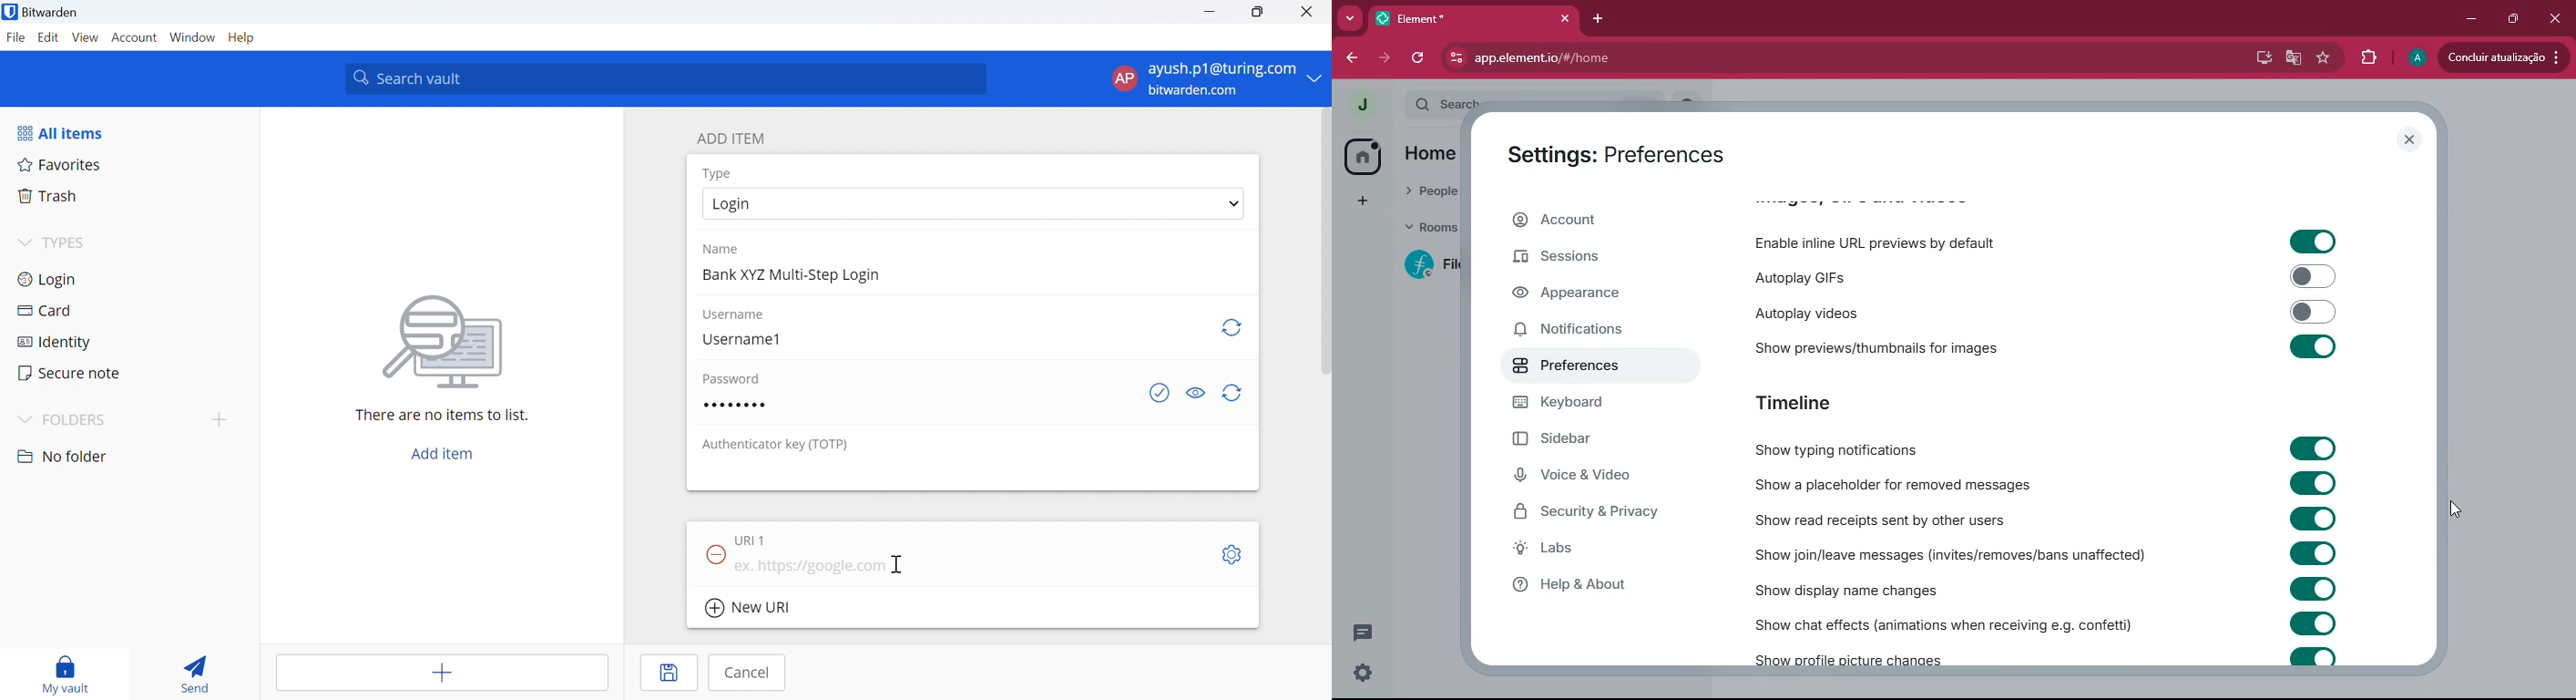  What do you see at coordinates (55, 342) in the screenshot?
I see `Identity` at bounding box center [55, 342].